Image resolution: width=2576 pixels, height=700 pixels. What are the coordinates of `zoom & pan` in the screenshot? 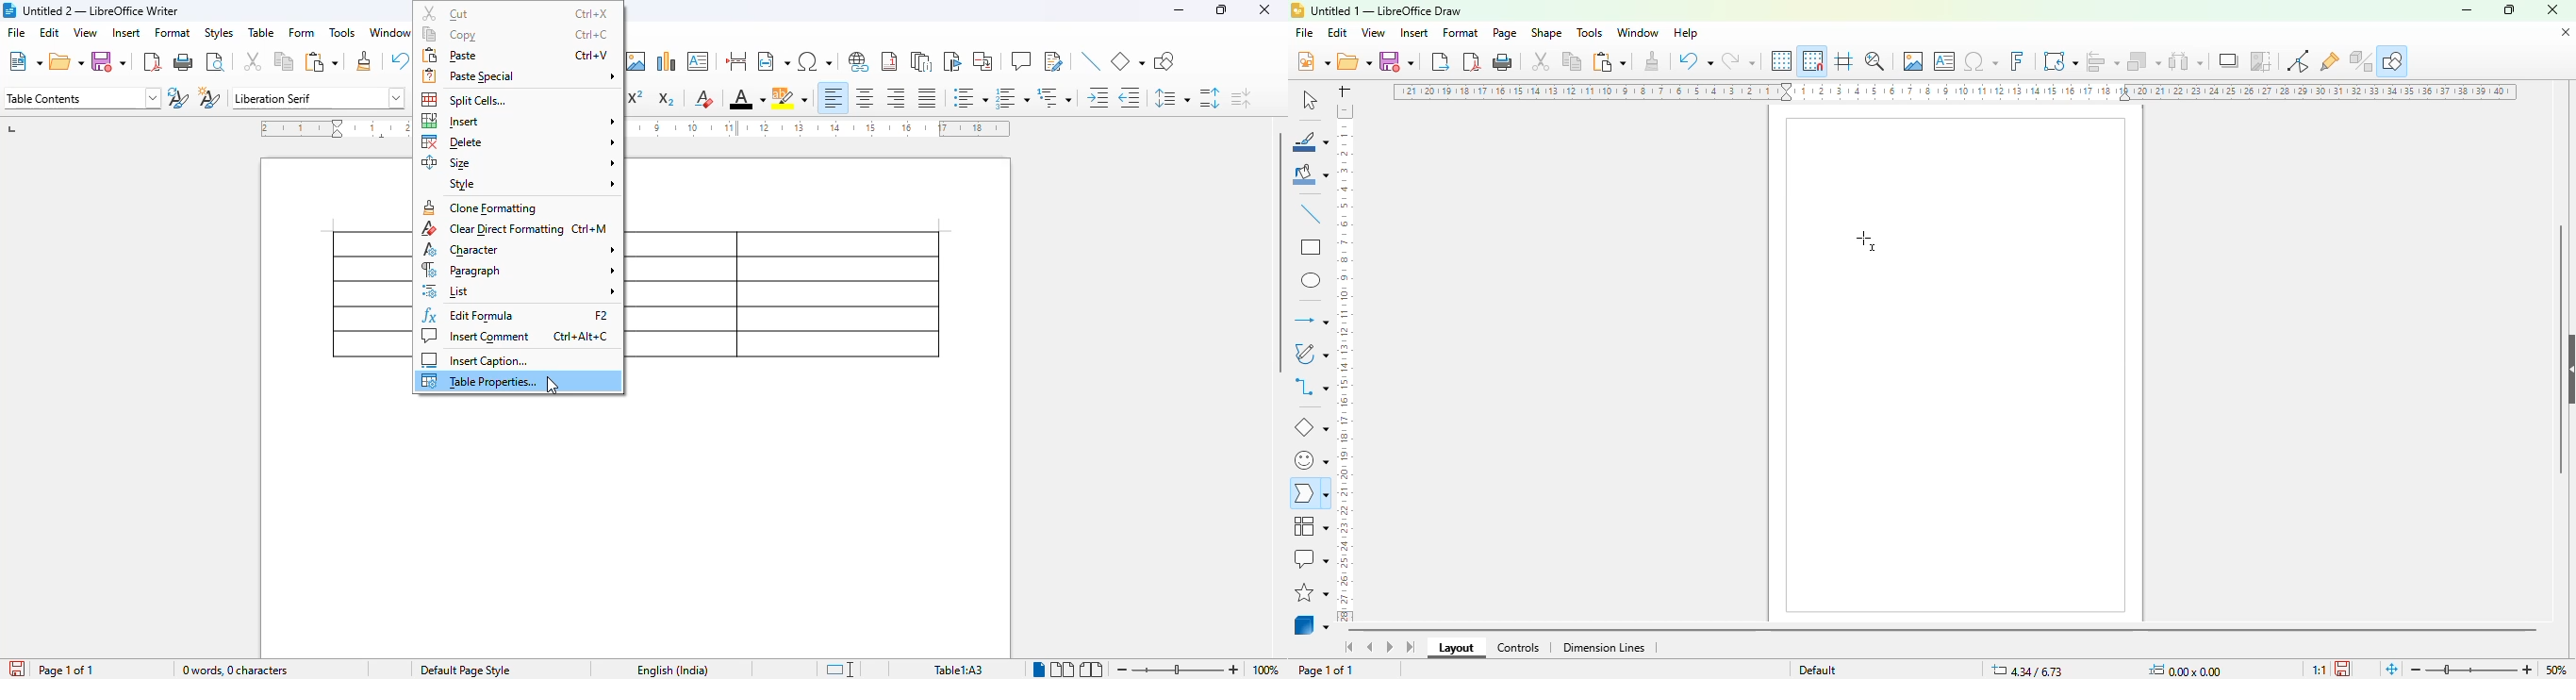 It's located at (1874, 60).